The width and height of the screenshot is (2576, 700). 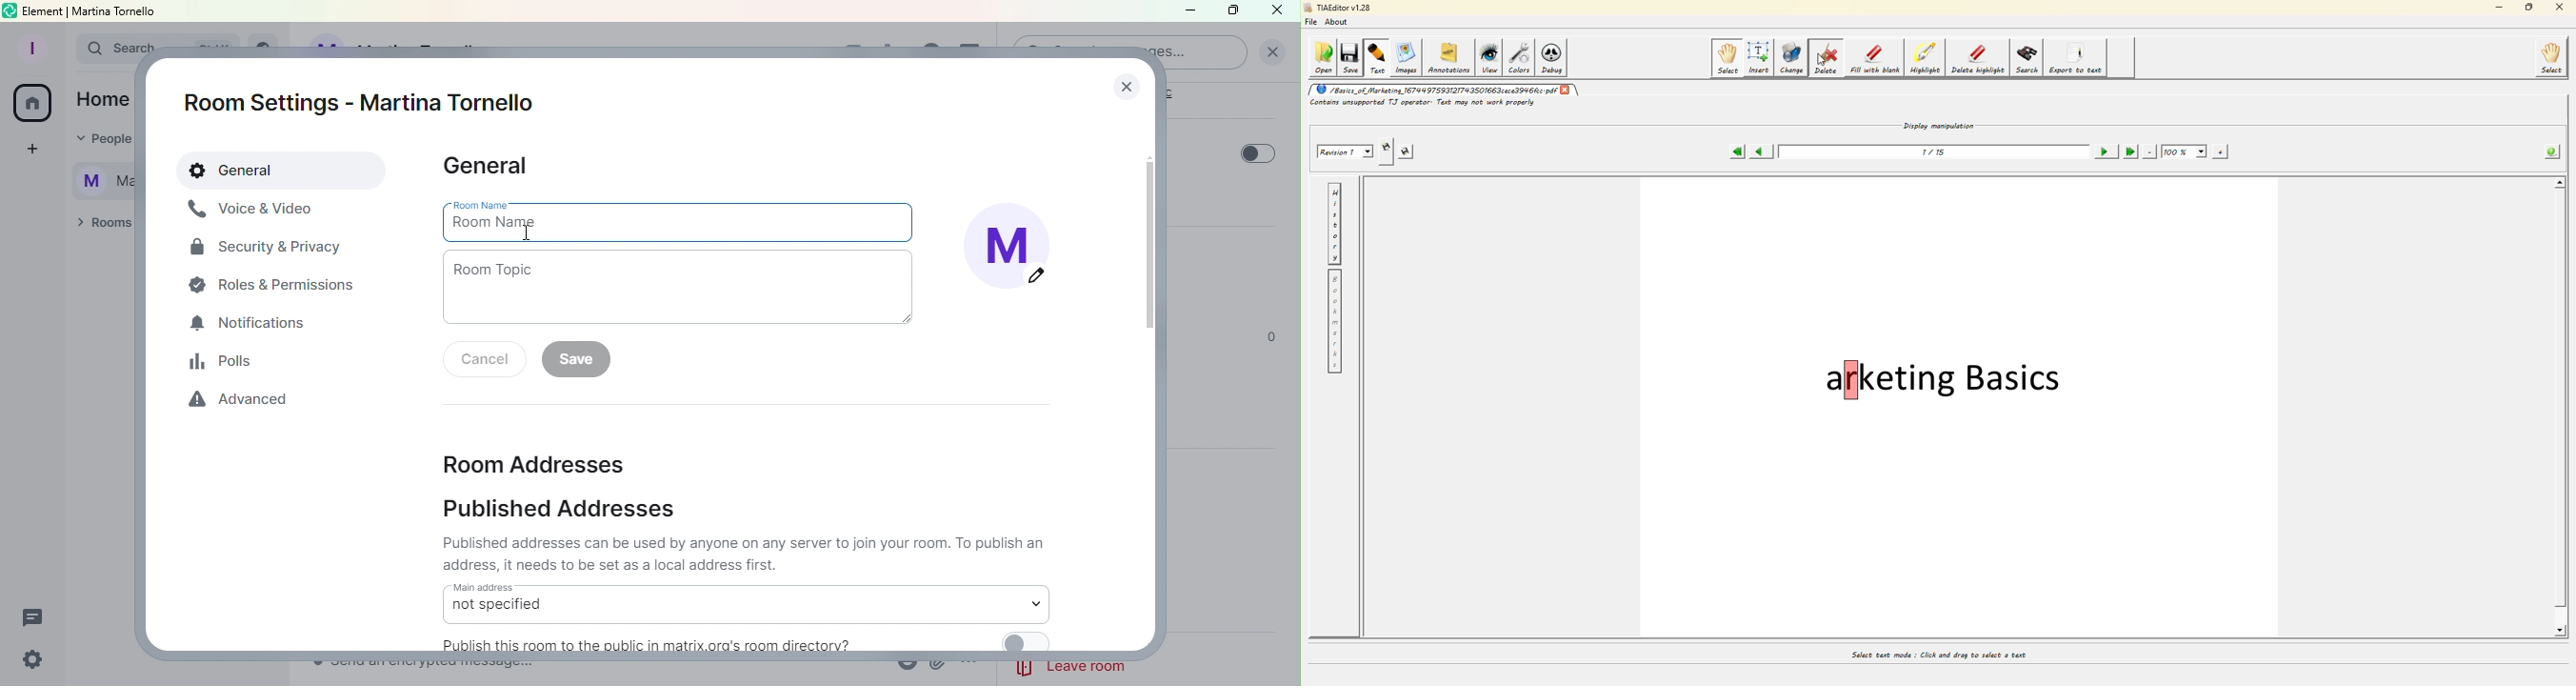 I want to click on Close, so click(x=1282, y=11).